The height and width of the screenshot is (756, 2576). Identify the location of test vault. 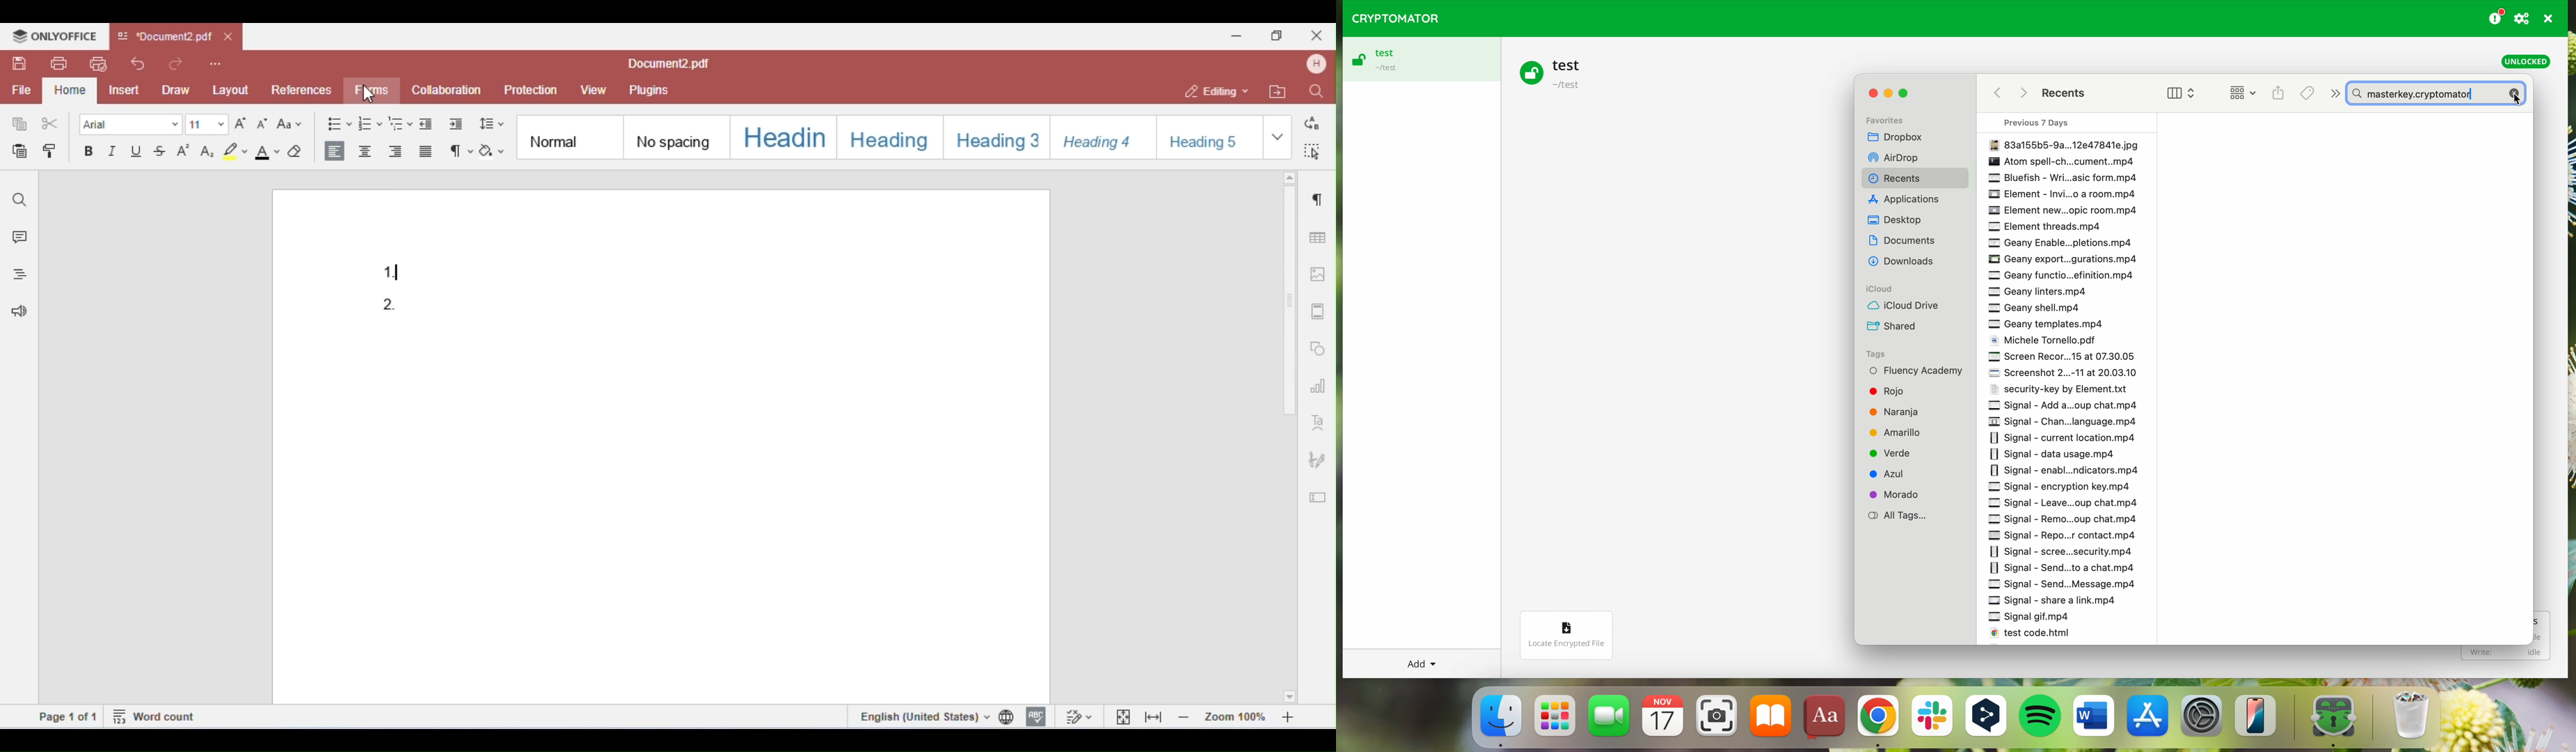
(1555, 72).